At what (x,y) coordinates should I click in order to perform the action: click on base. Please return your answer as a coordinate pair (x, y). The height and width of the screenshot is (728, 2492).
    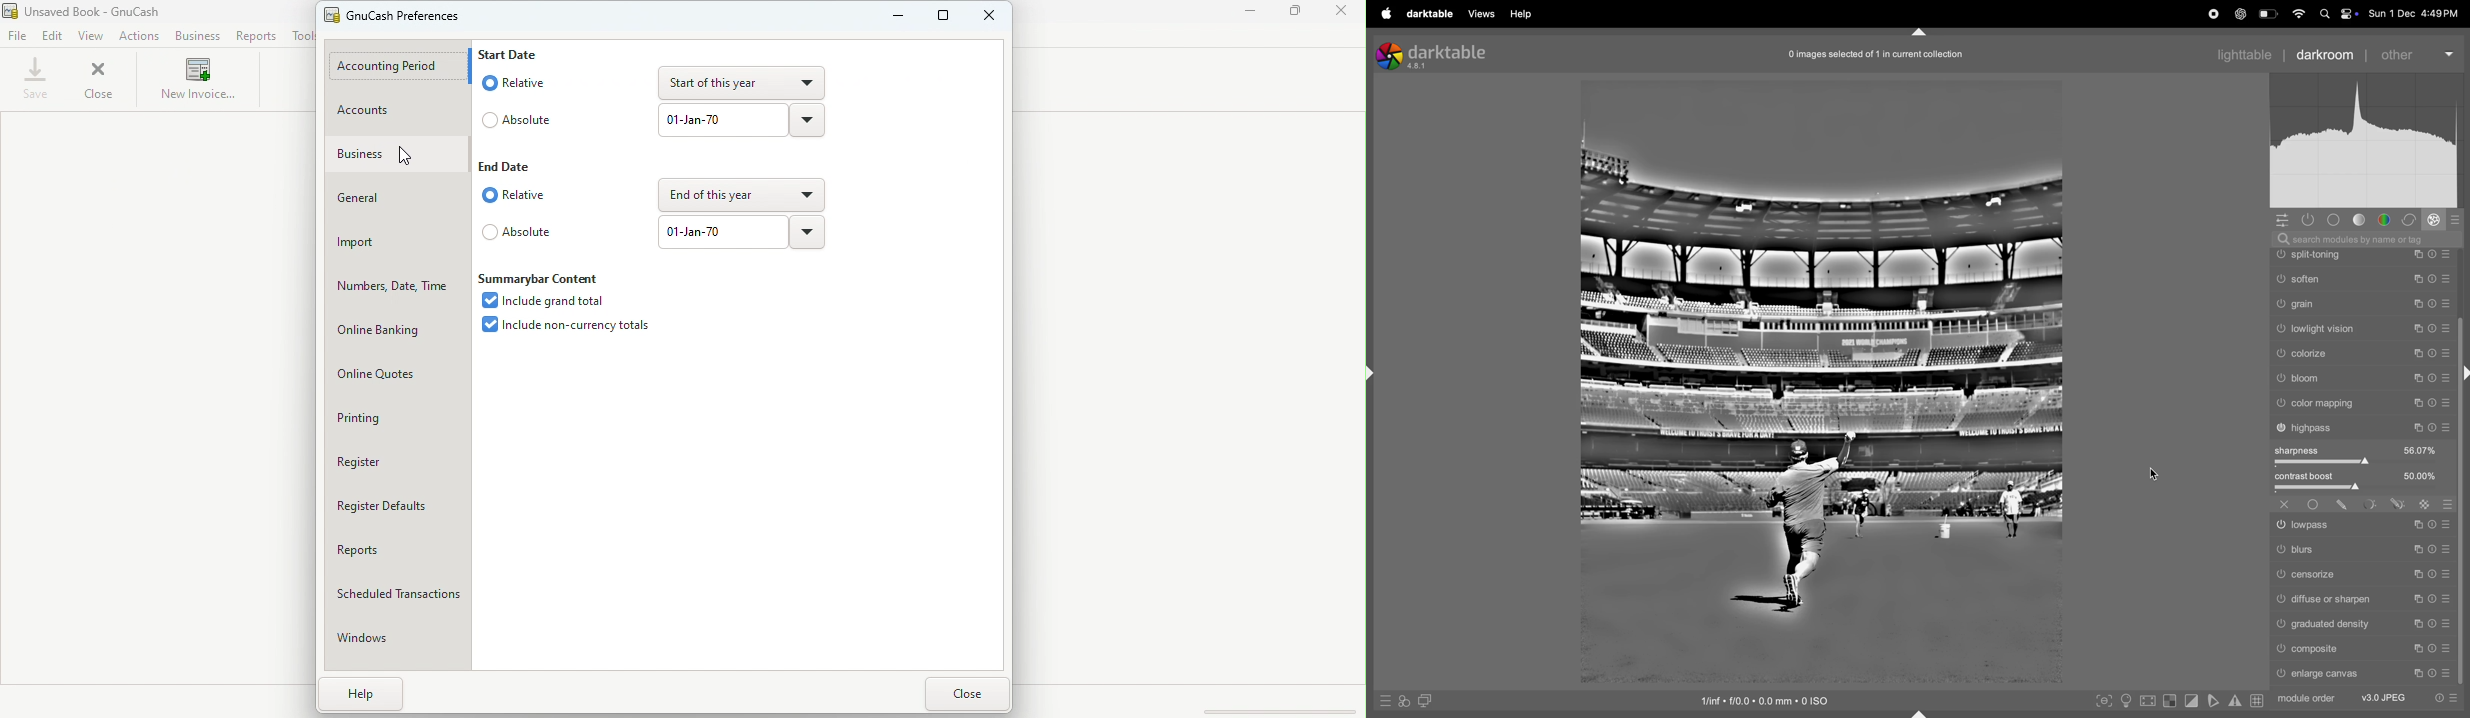
    Looking at the image, I should click on (2336, 220).